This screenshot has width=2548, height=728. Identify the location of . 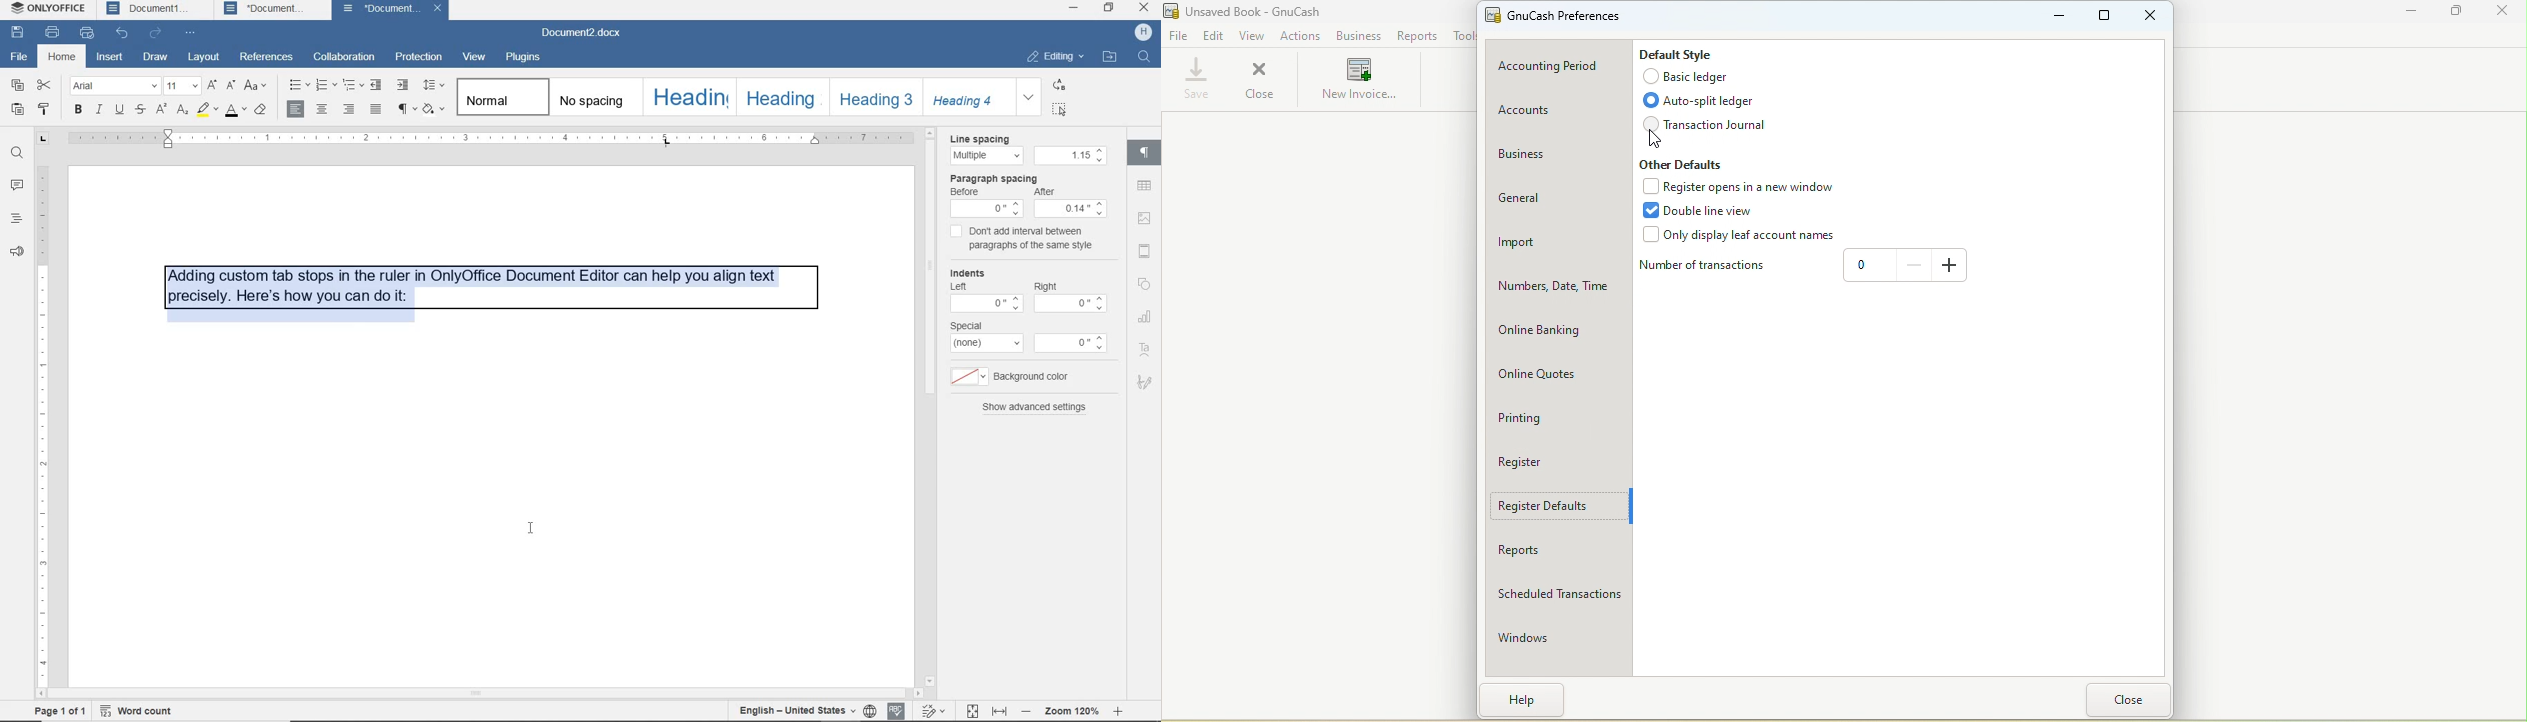
(989, 208).